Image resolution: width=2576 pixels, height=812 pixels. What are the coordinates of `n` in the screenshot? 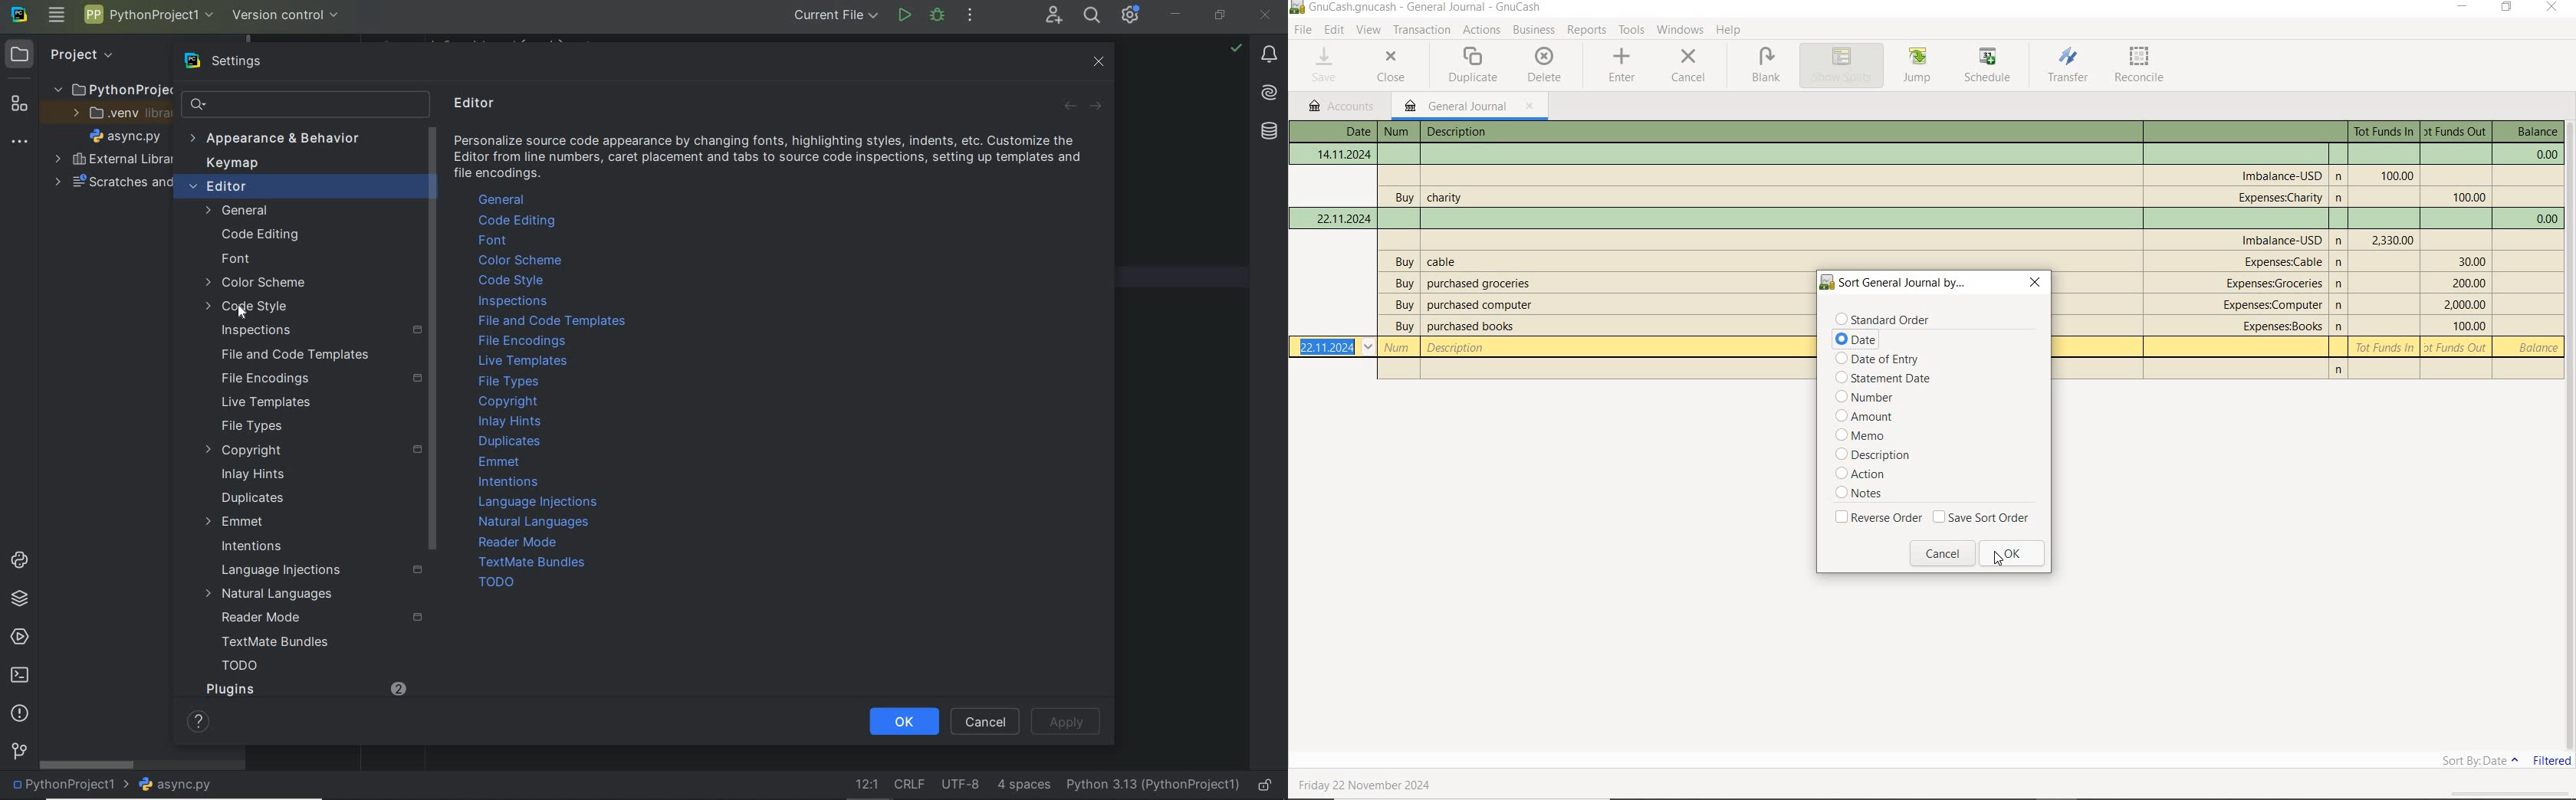 It's located at (2341, 304).